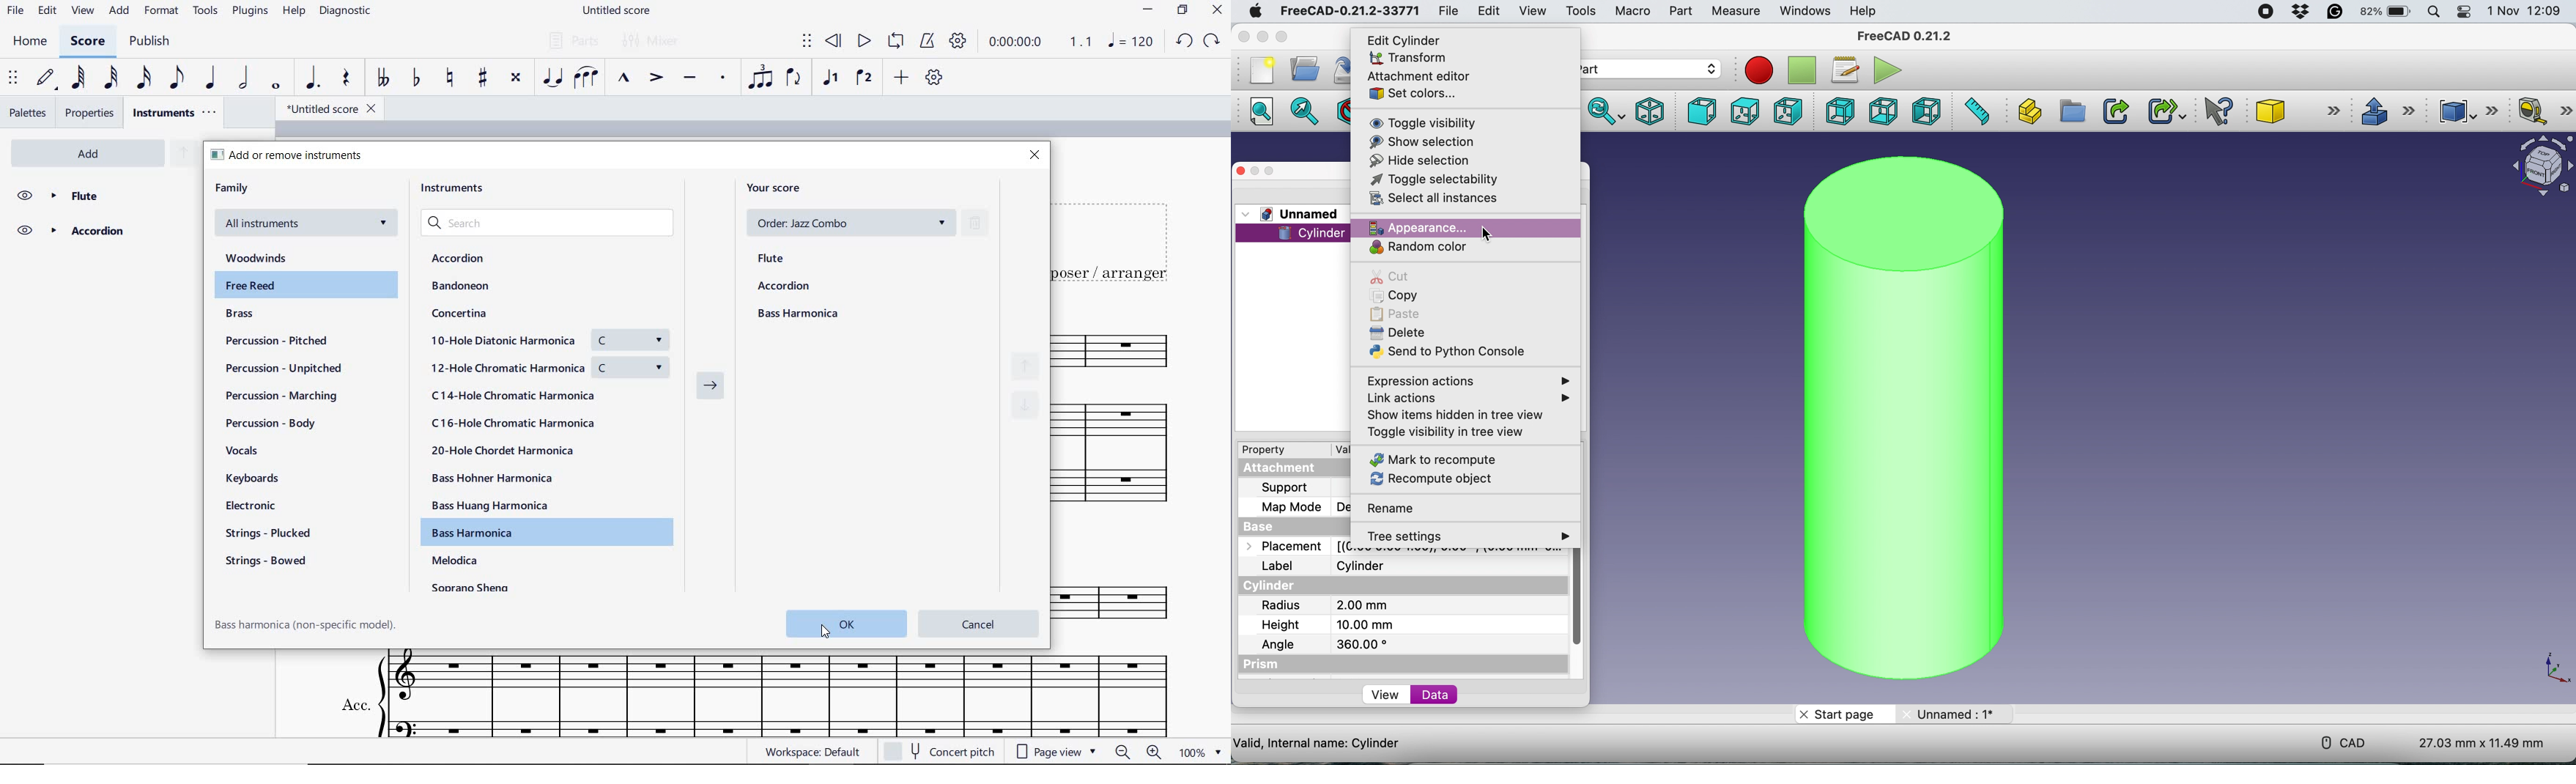 The image size is (2576, 784). What do you see at coordinates (1980, 111) in the screenshot?
I see `measure distance` at bounding box center [1980, 111].